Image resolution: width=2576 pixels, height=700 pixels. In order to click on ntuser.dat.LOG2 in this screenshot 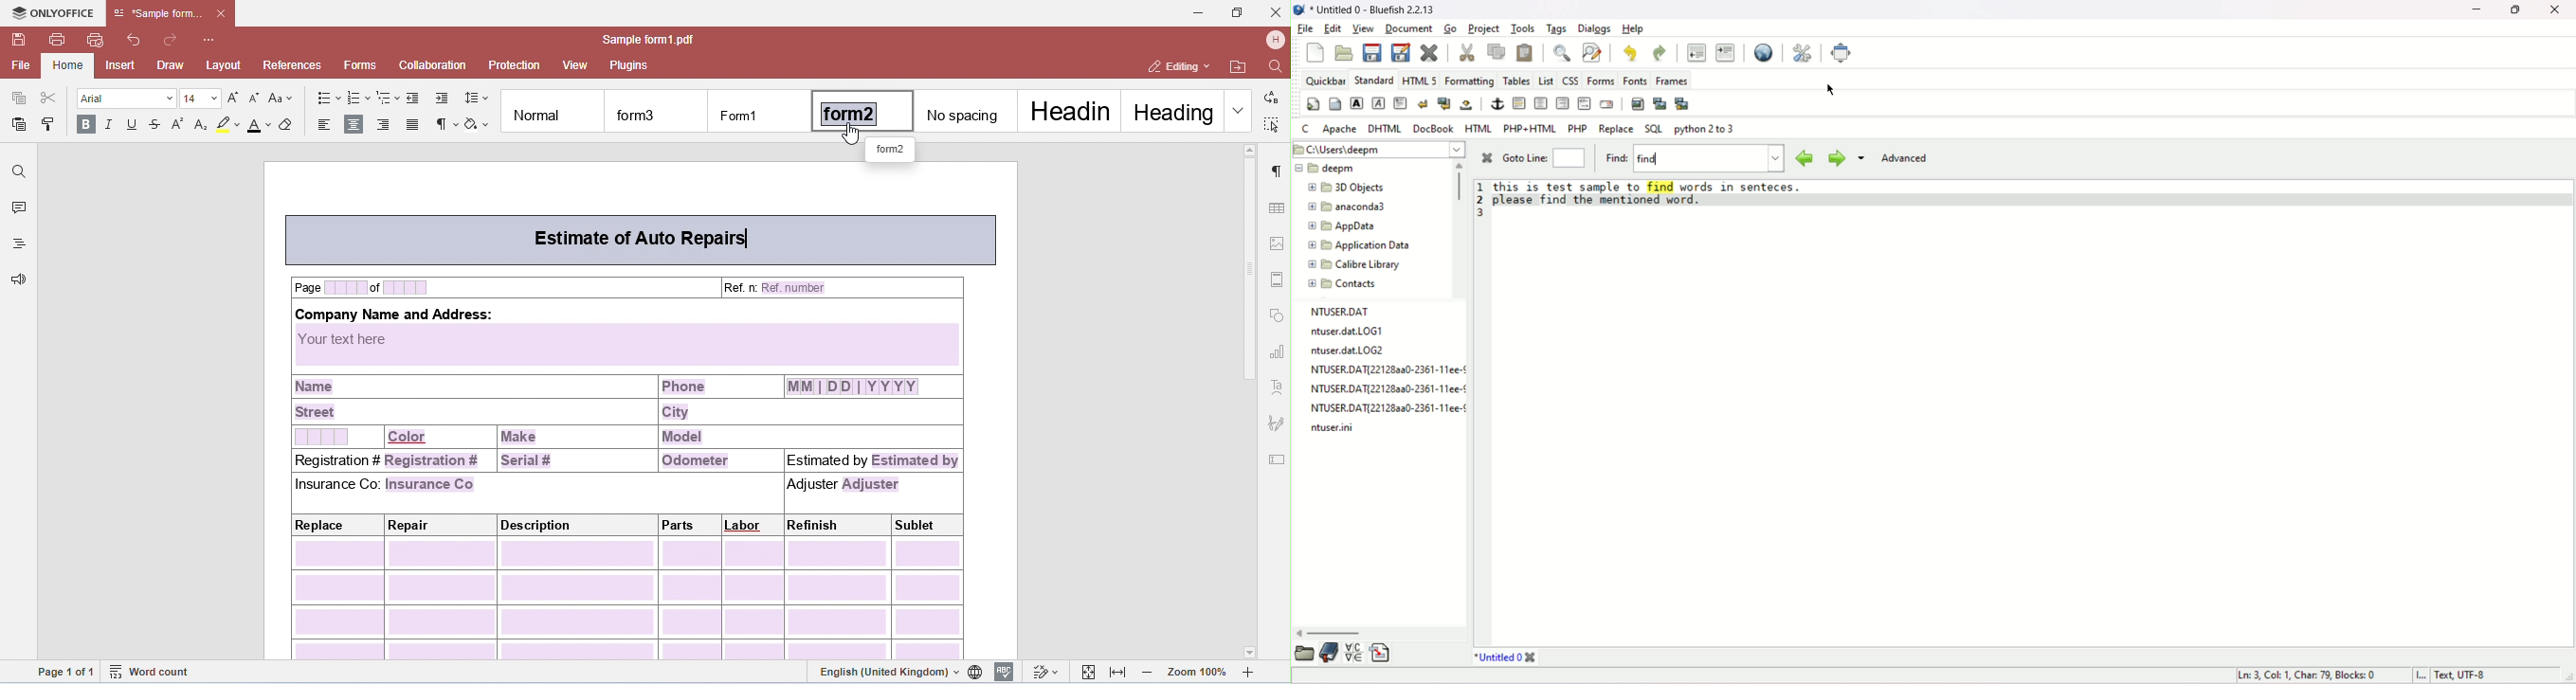, I will do `click(1354, 352)`.